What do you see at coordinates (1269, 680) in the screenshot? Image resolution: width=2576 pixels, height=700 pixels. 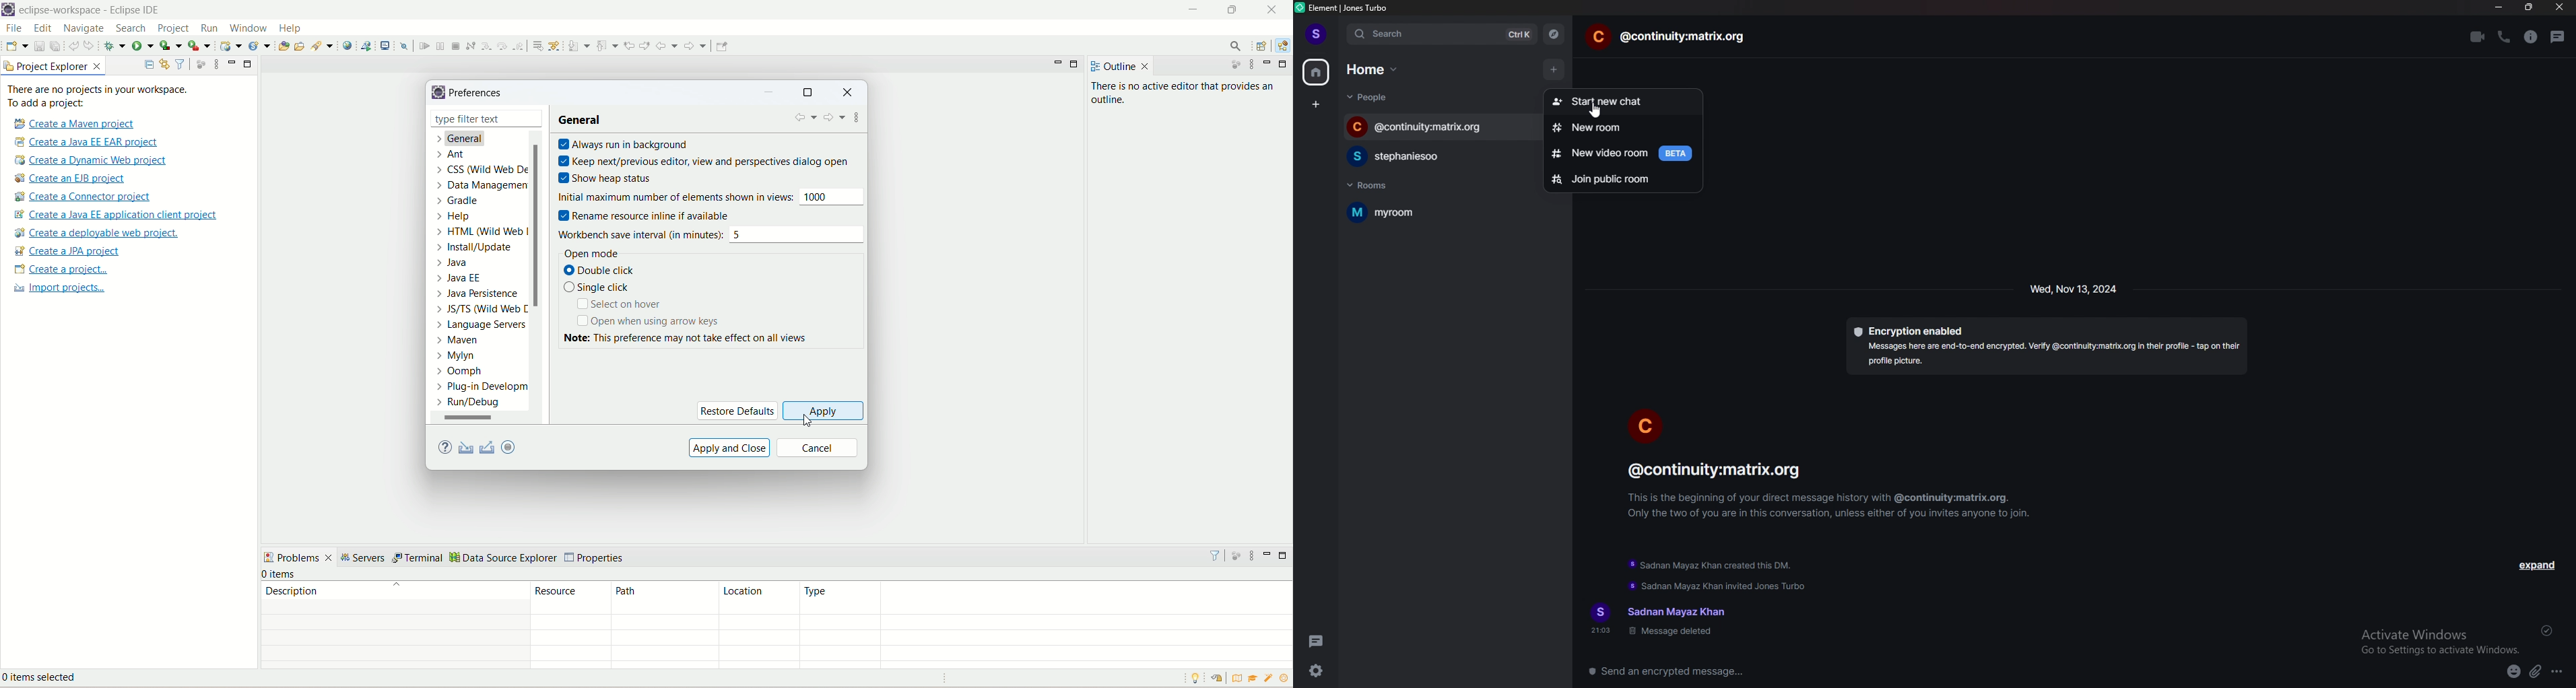 I see `what's new` at bounding box center [1269, 680].